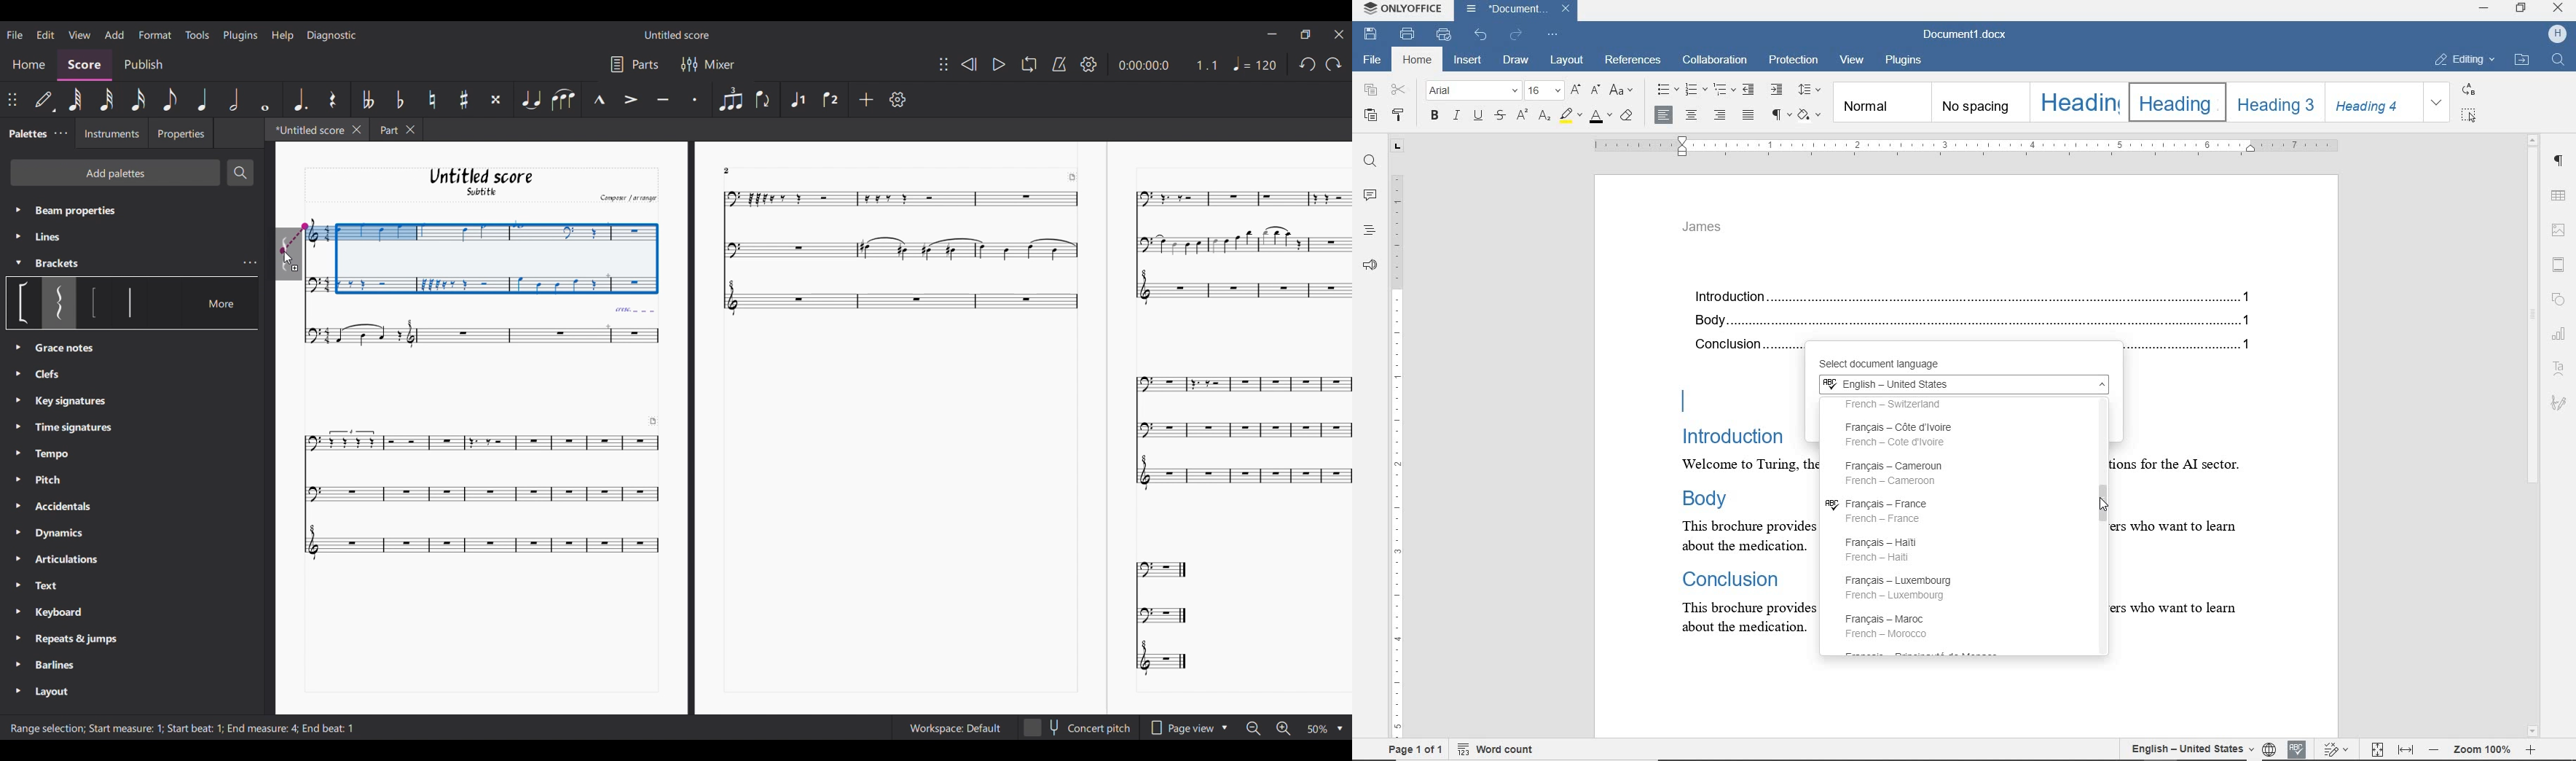  What do you see at coordinates (29, 66) in the screenshot?
I see `Home ` at bounding box center [29, 66].